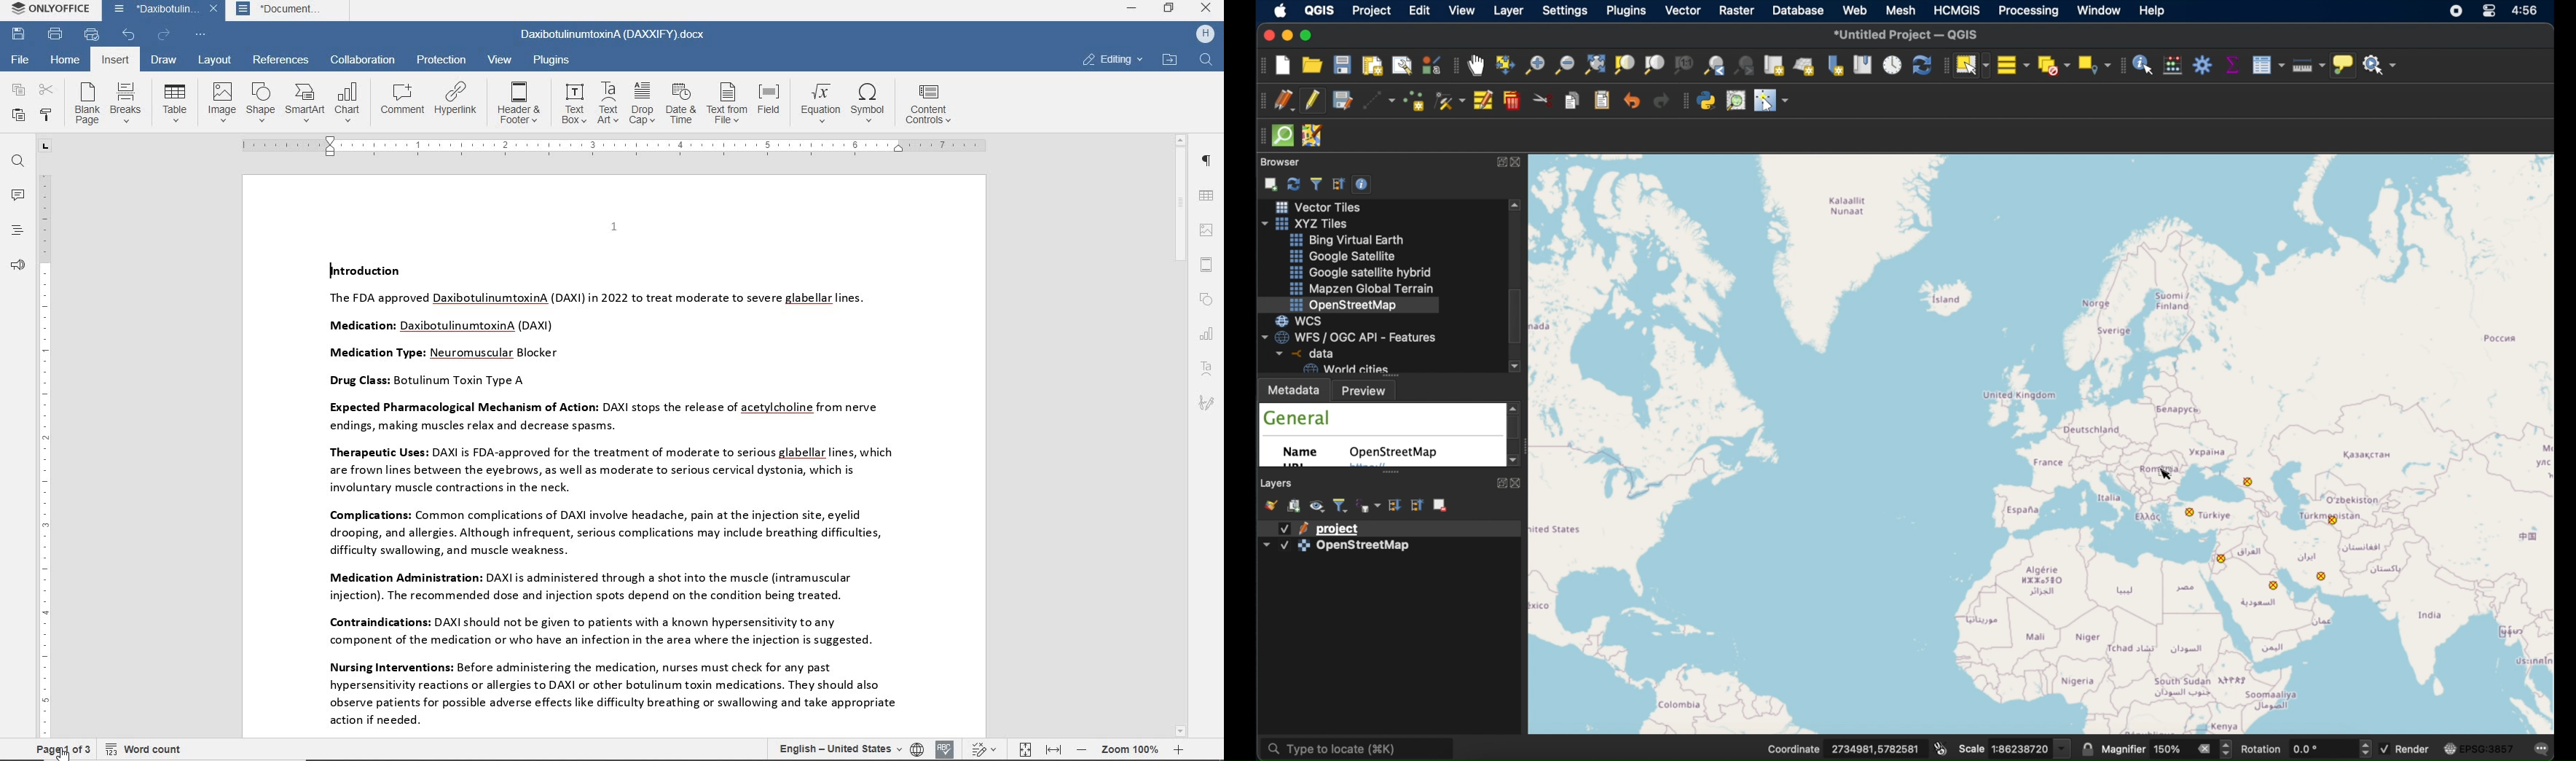 The height and width of the screenshot is (784, 2576). What do you see at coordinates (1899, 9) in the screenshot?
I see `mesh` at bounding box center [1899, 9].